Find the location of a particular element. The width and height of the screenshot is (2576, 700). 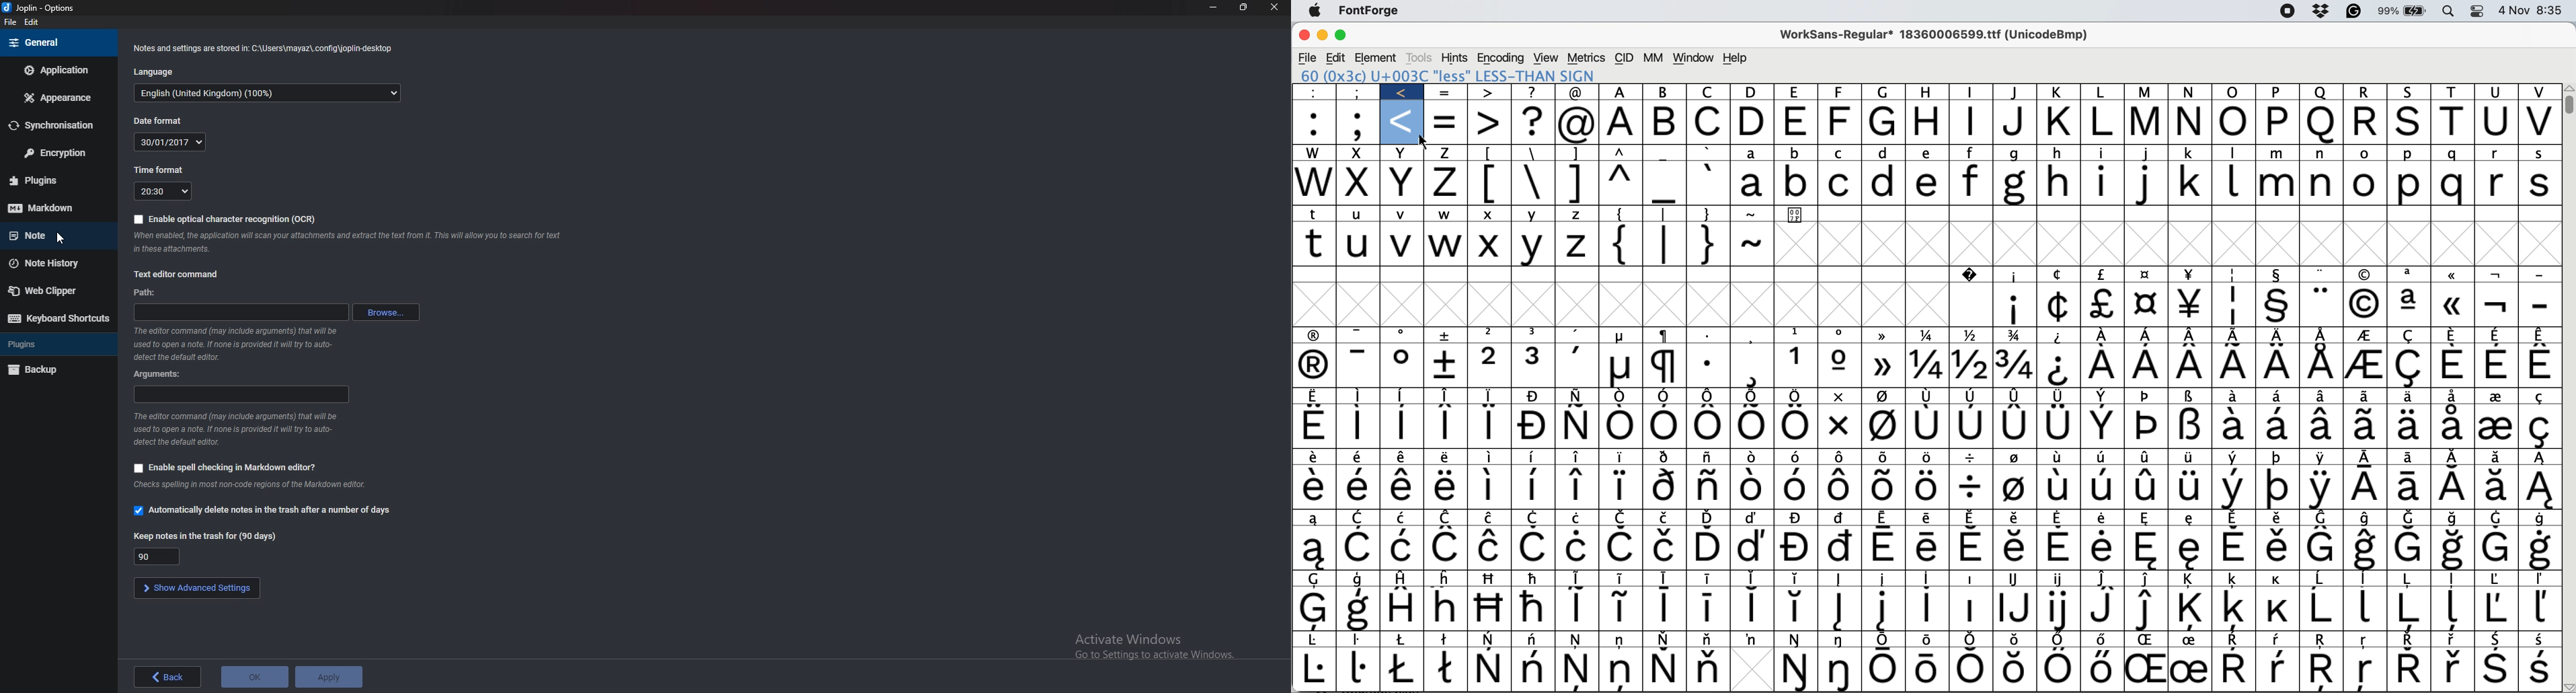

: is located at coordinates (1315, 122).